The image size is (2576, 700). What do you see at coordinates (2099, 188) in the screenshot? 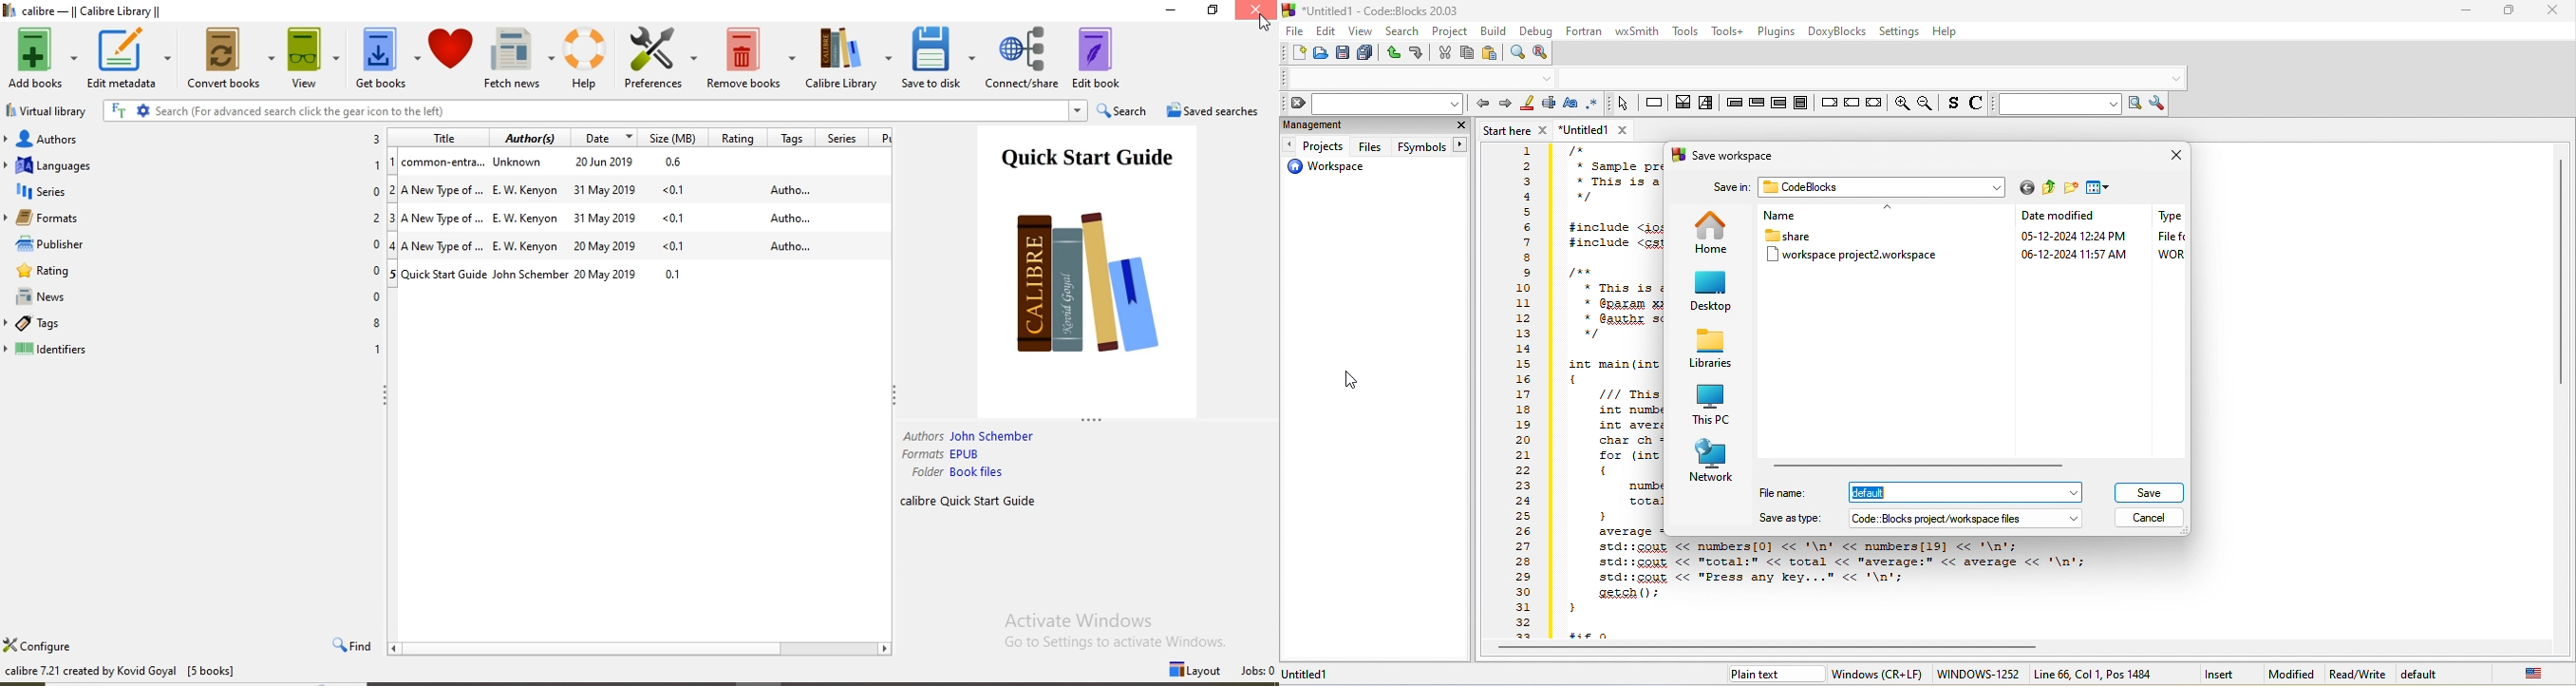
I see `view menu` at bounding box center [2099, 188].